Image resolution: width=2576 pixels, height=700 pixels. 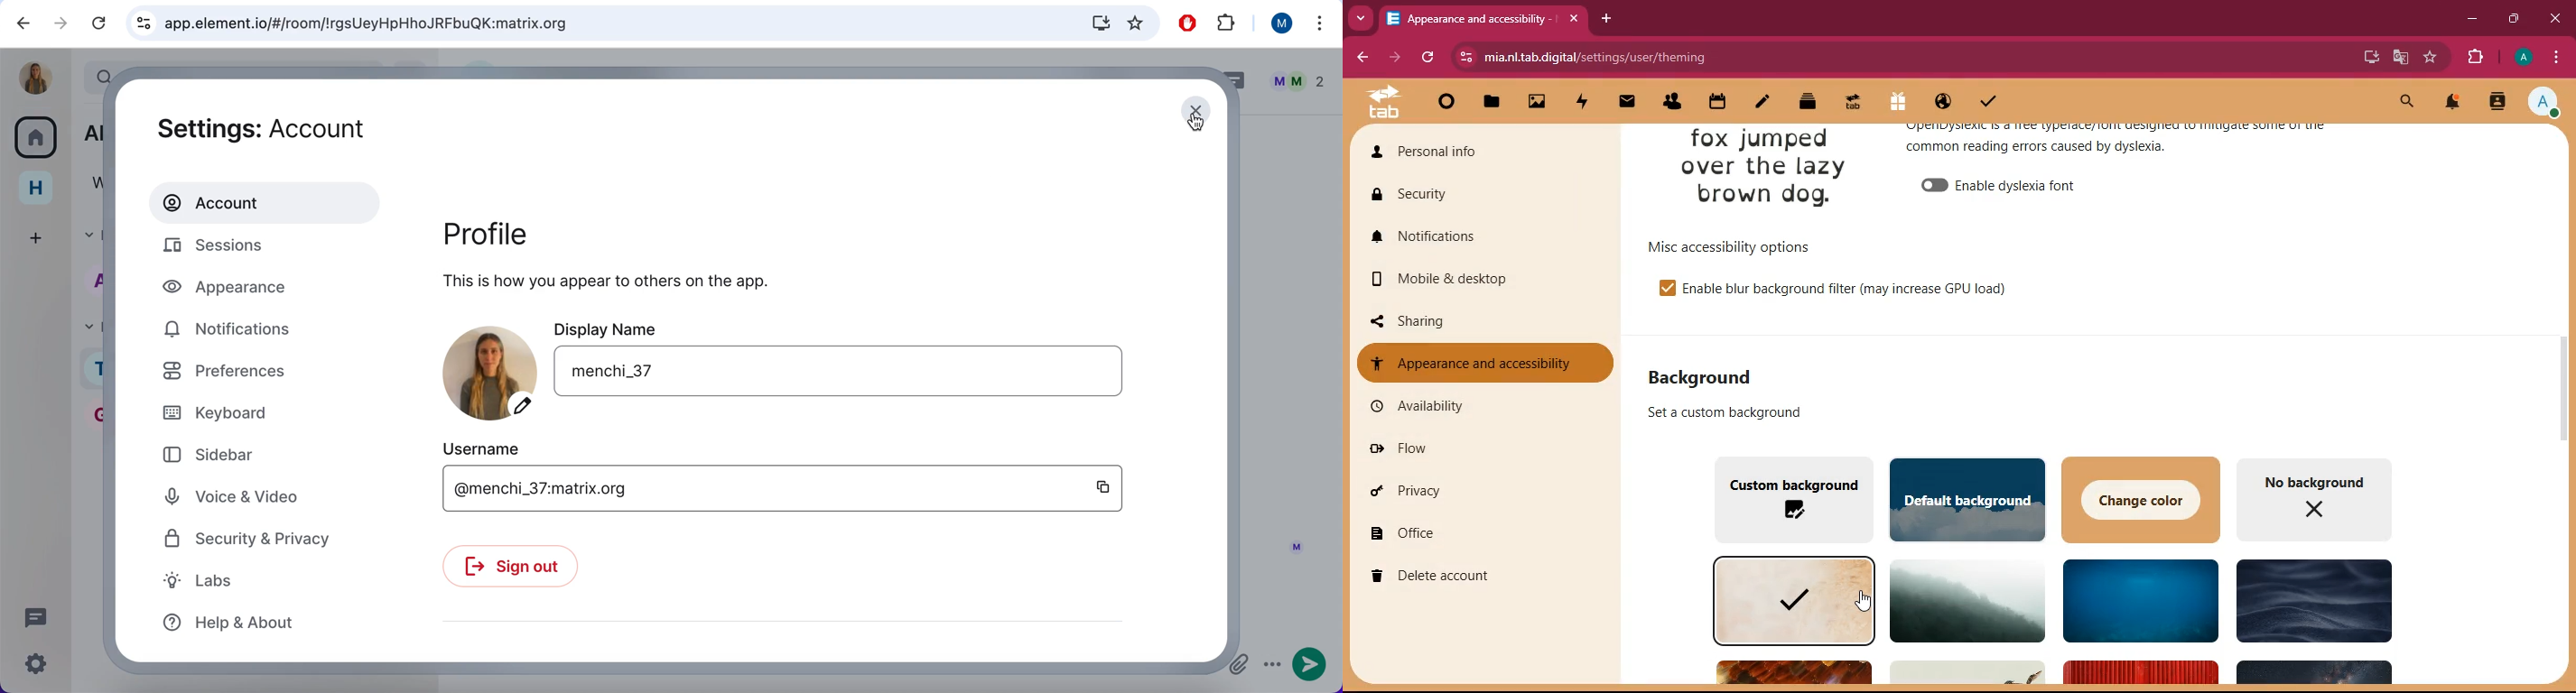 I want to click on sharing, so click(x=1474, y=321).